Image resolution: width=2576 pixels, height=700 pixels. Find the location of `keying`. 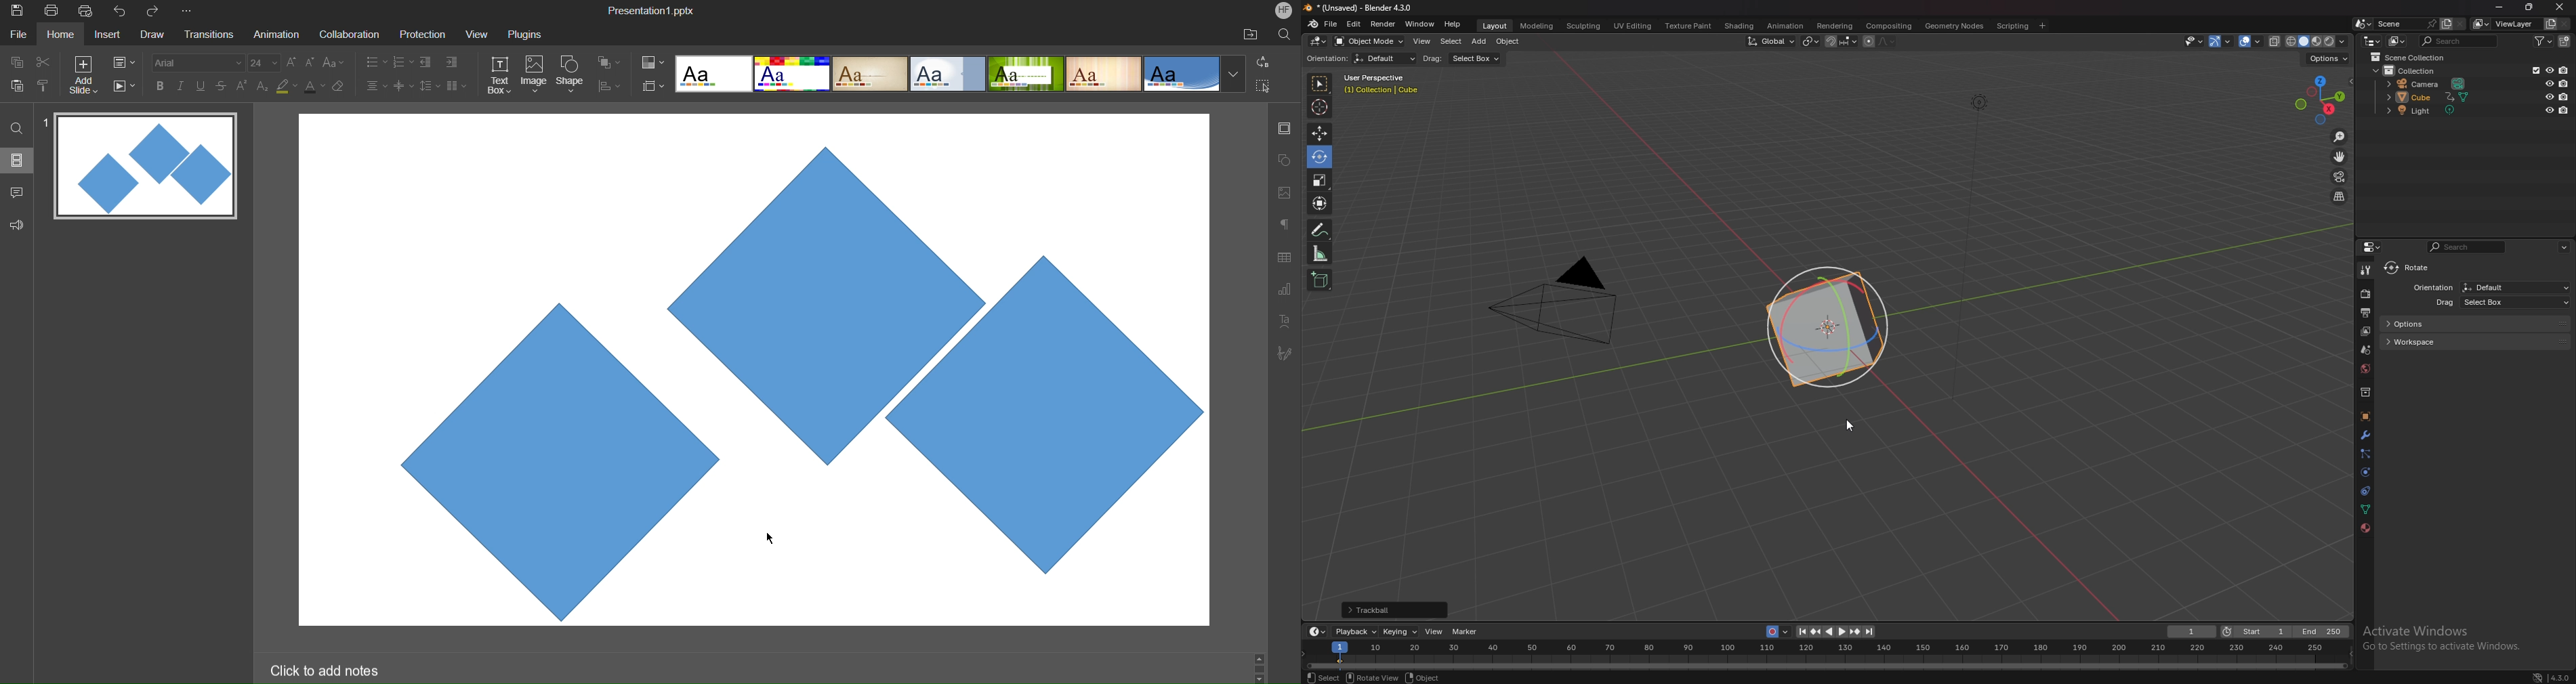

keying is located at coordinates (1401, 632).